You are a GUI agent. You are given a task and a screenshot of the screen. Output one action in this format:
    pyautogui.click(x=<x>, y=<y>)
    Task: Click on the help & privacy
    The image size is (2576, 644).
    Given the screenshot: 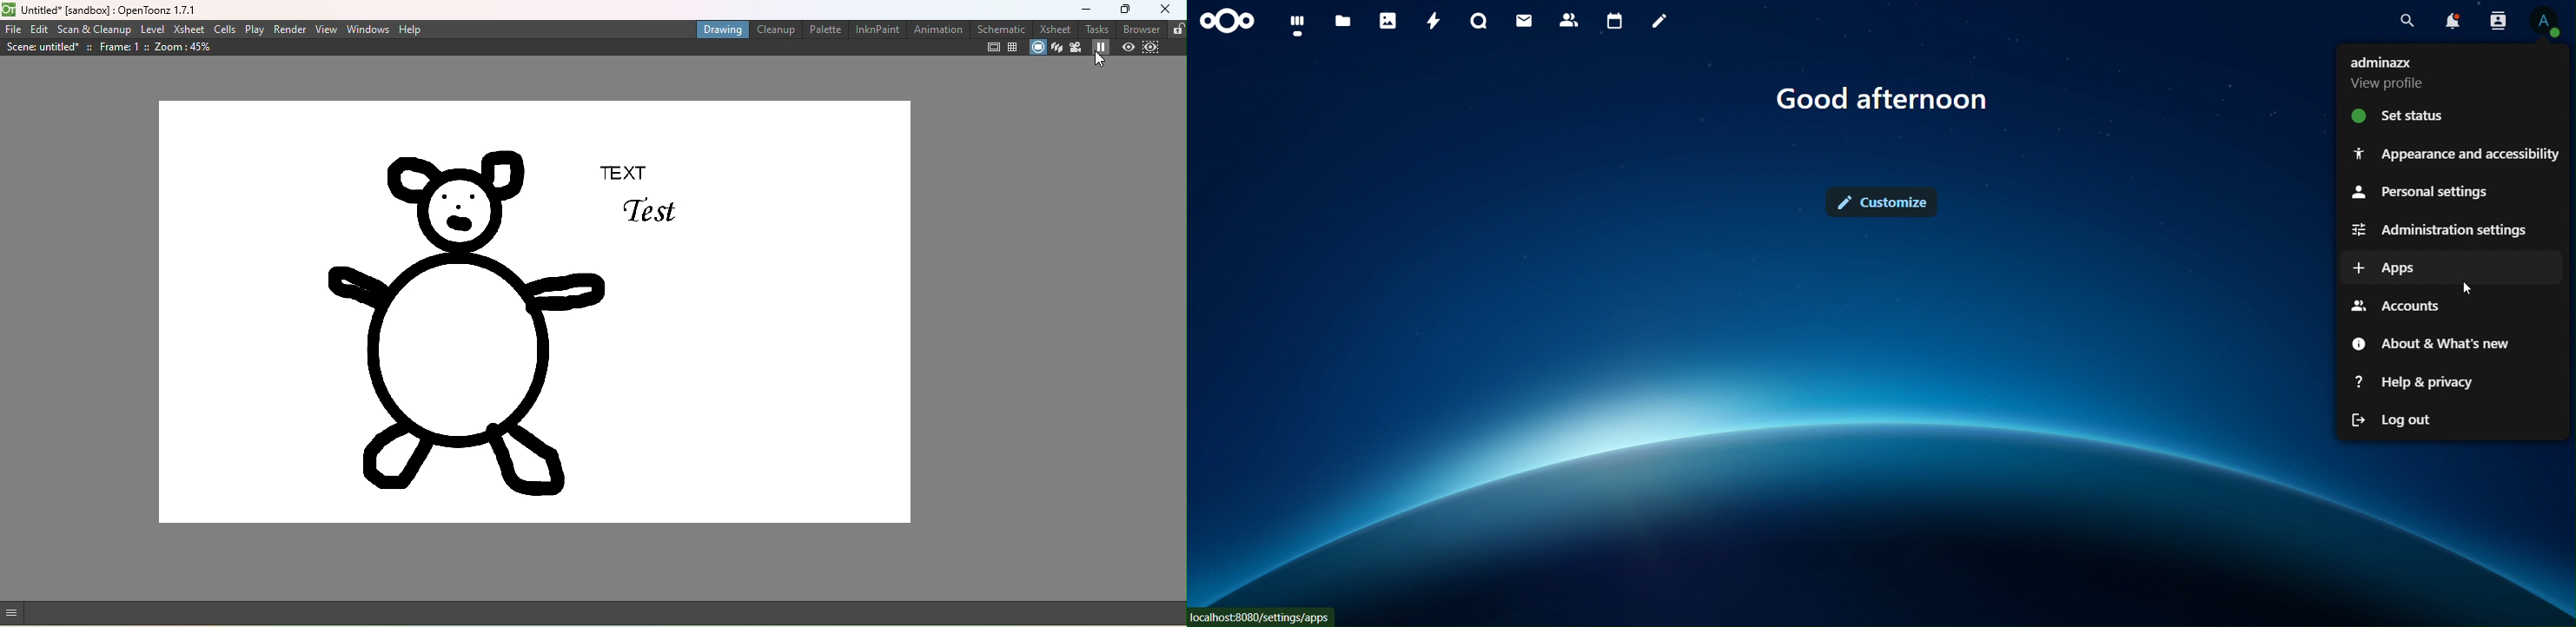 What is the action you would take?
    pyautogui.click(x=2413, y=382)
    